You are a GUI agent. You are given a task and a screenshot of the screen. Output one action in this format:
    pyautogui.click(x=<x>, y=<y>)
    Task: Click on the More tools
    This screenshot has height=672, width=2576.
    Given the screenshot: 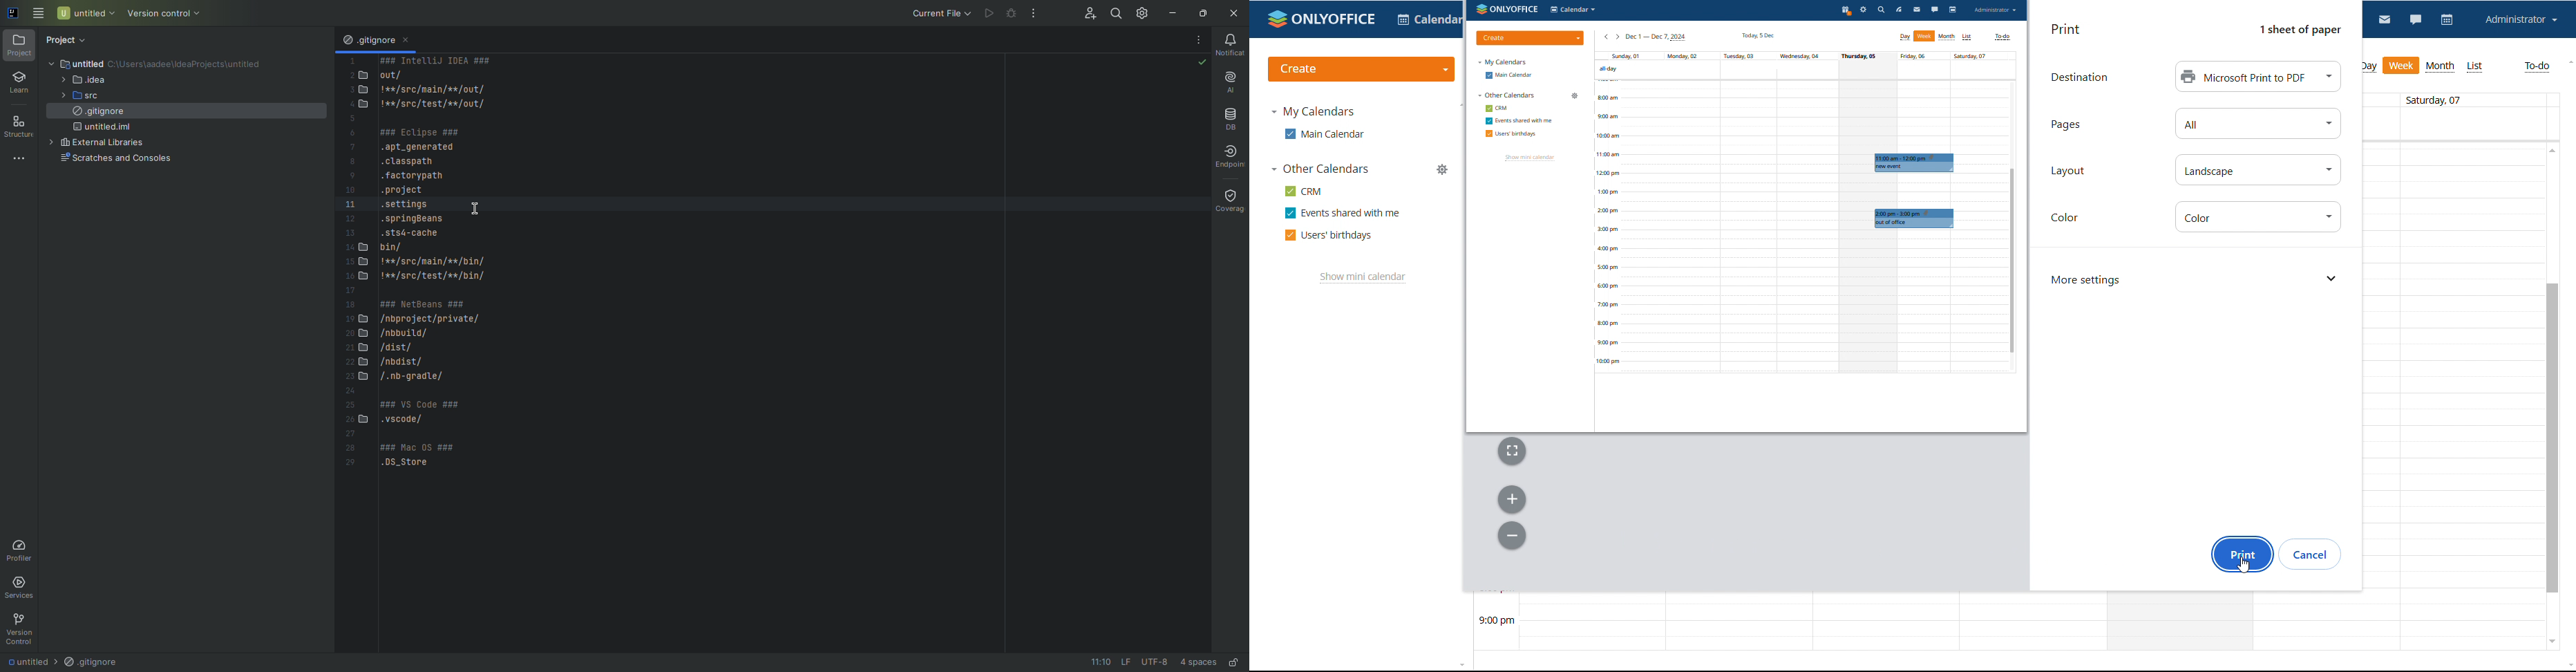 What is the action you would take?
    pyautogui.click(x=21, y=158)
    